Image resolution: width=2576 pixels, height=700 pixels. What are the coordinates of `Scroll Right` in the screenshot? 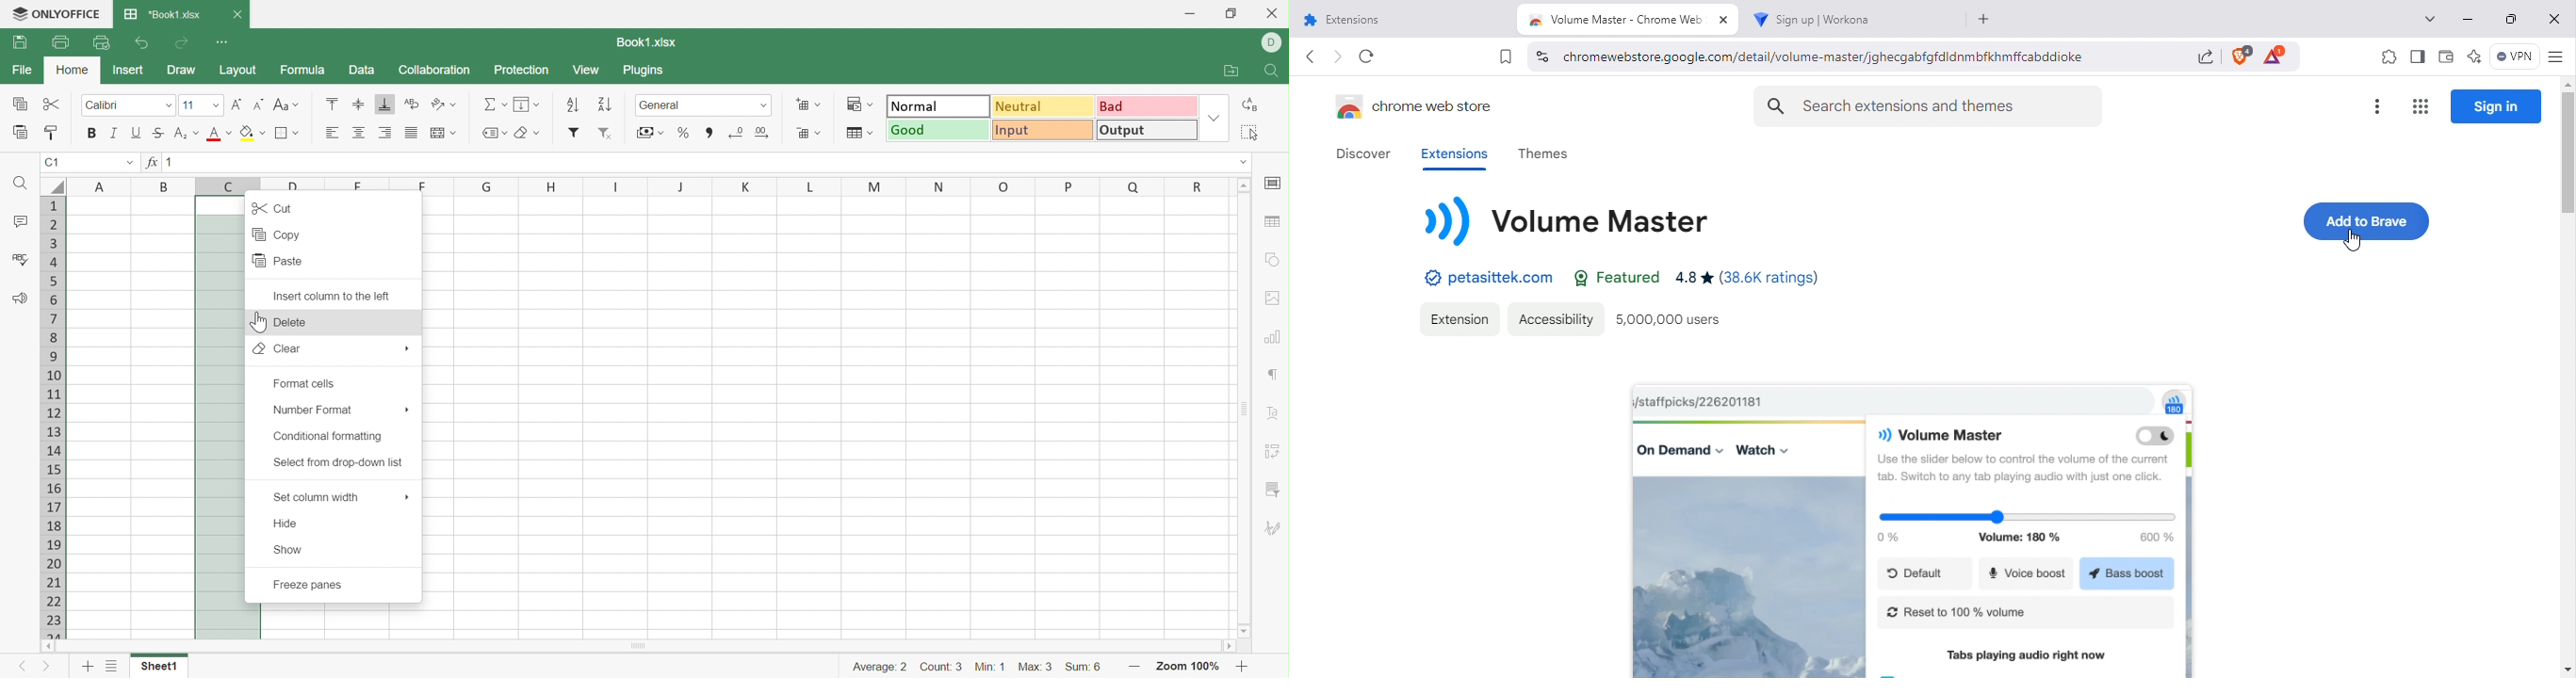 It's located at (1229, 648).